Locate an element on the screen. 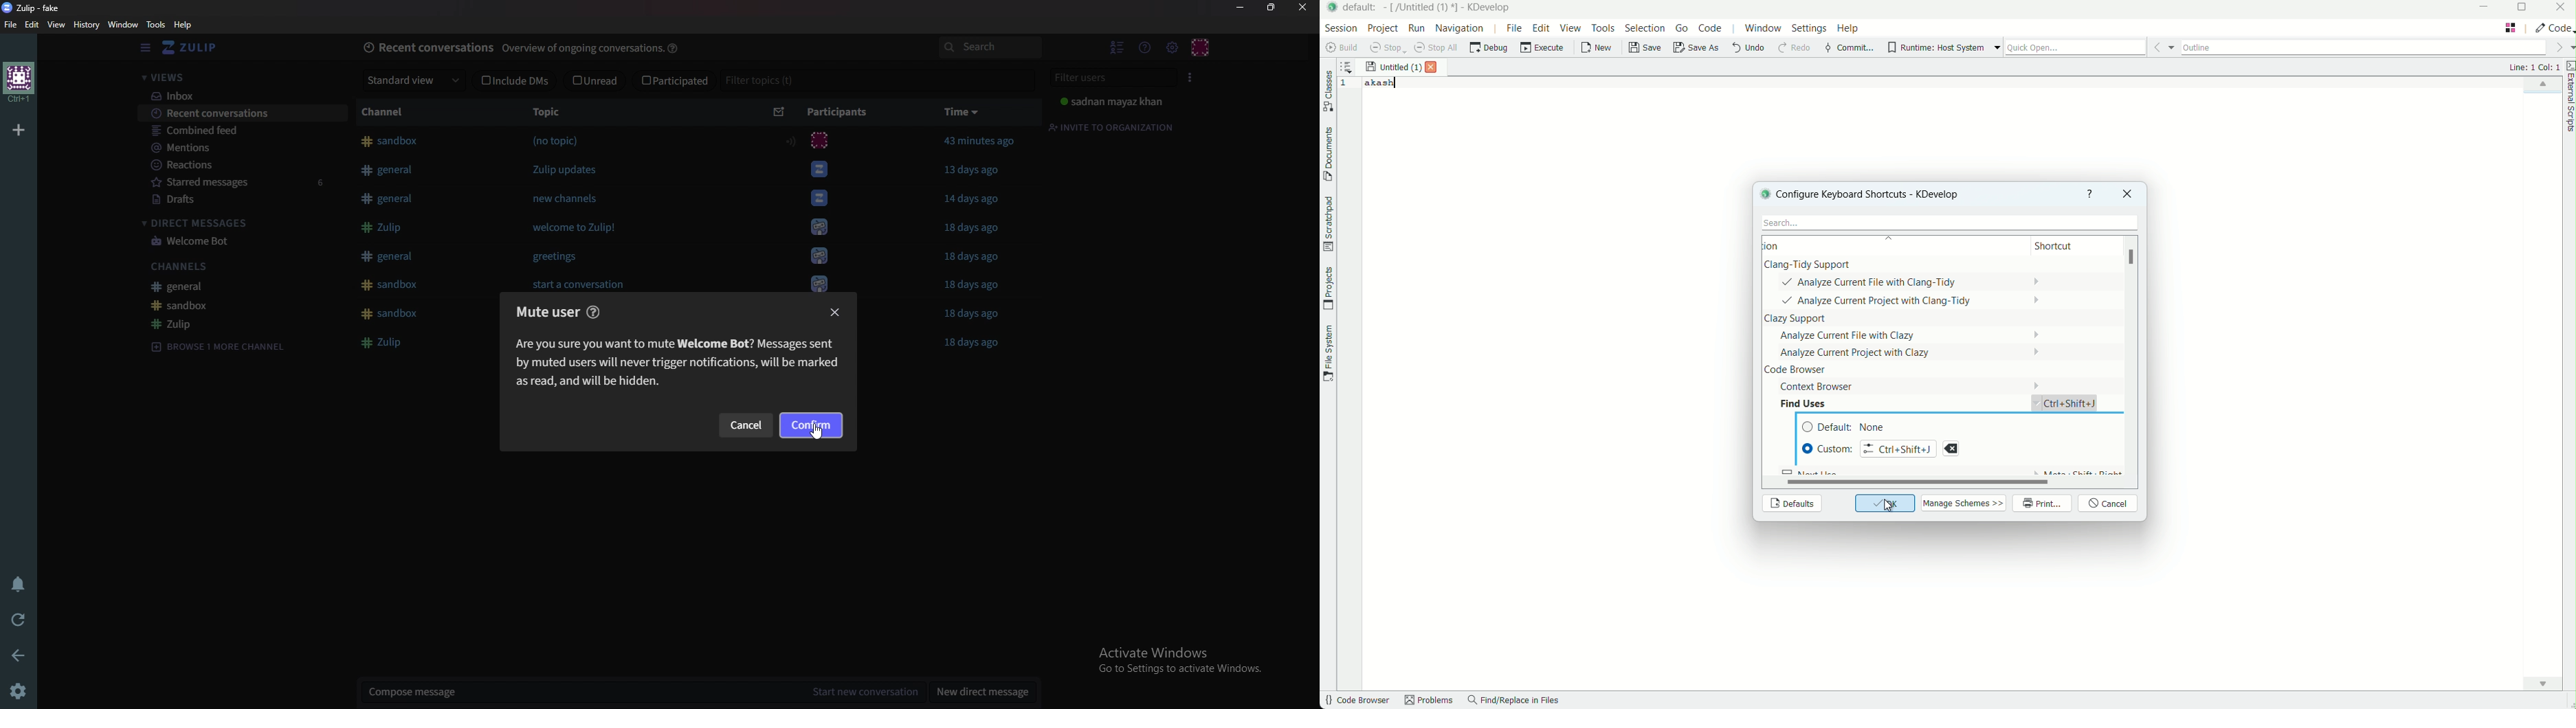  Topic is located at coordinates (552, 112).